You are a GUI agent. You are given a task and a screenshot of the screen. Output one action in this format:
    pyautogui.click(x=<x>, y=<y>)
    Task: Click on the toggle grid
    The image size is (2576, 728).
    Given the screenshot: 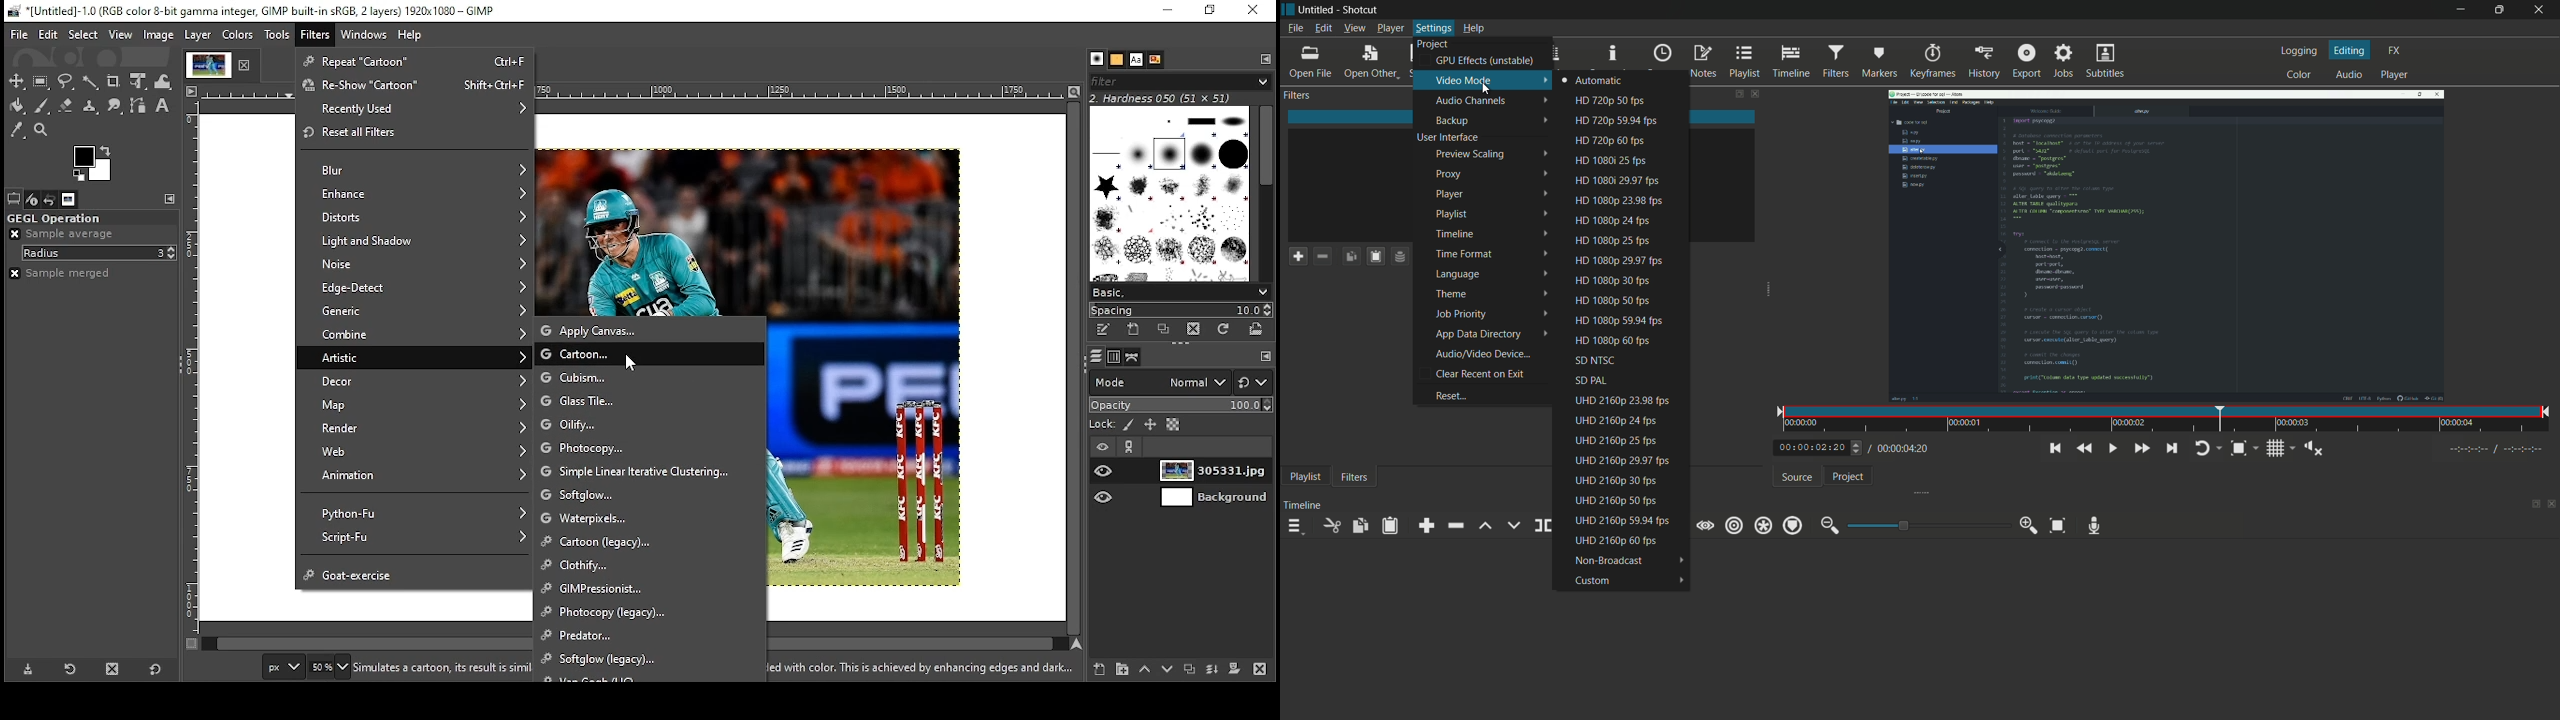 What is the action you would take?
    pyautogui.click(x=2277, y=448)
    